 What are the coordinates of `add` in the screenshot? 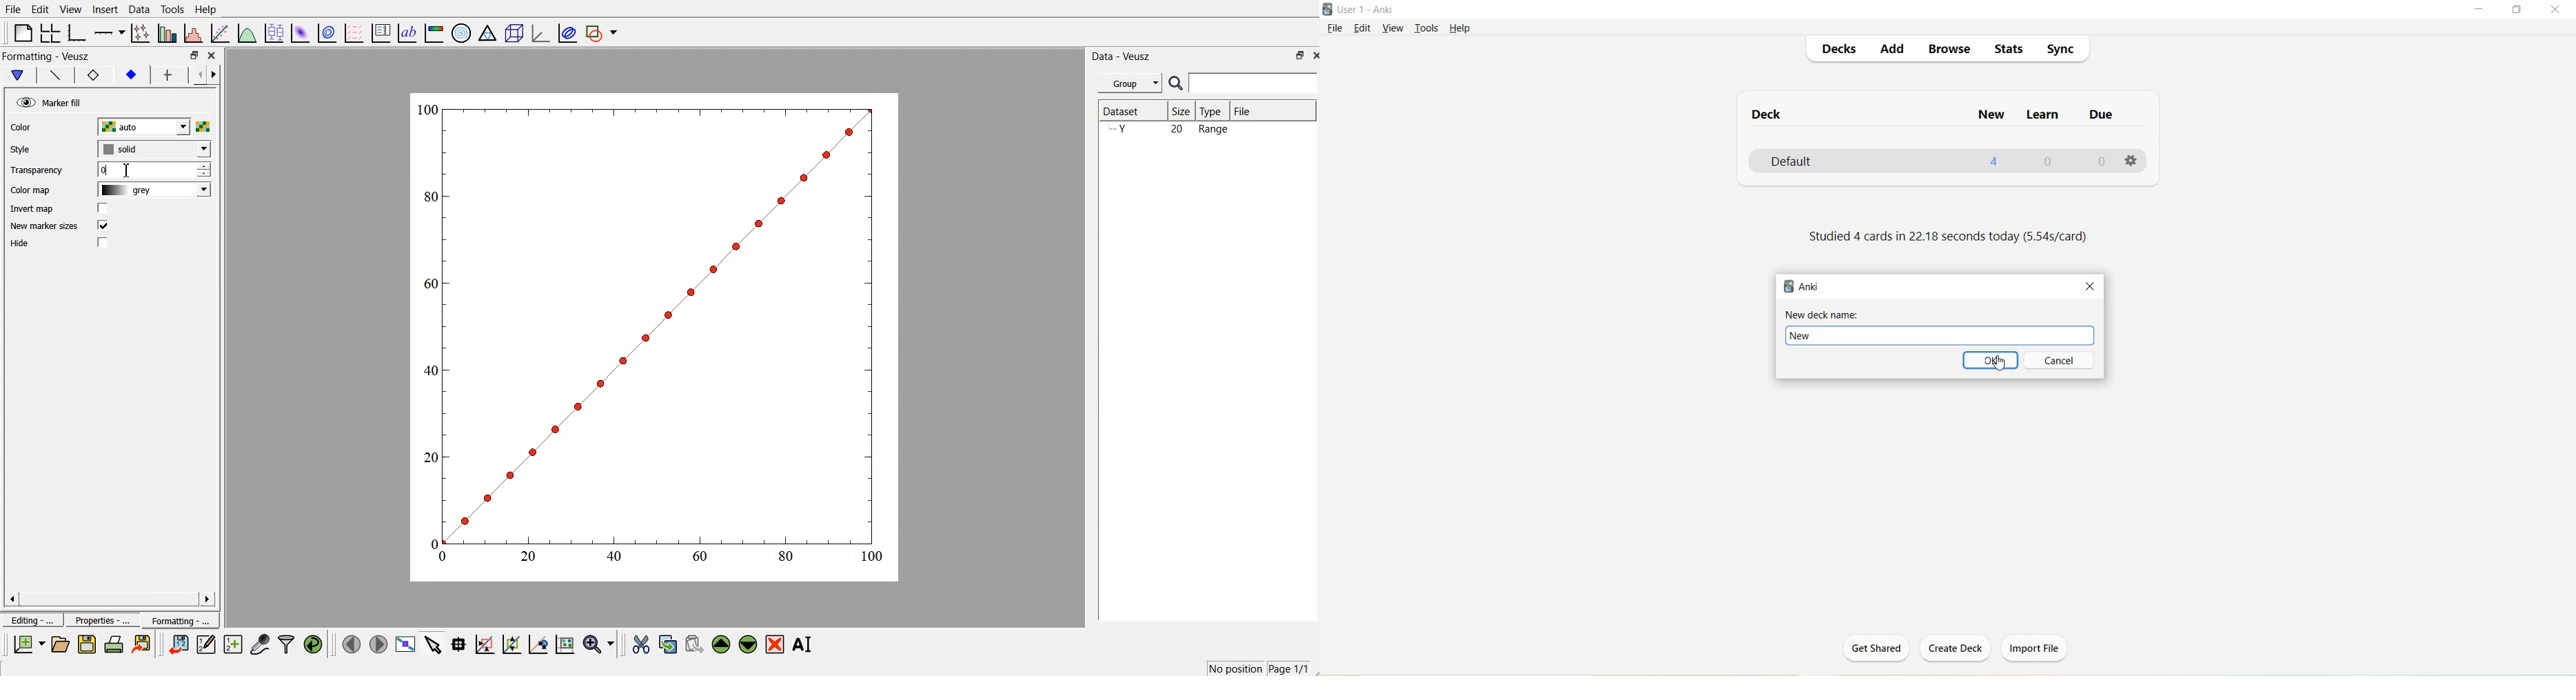 It's located at (165, 75).